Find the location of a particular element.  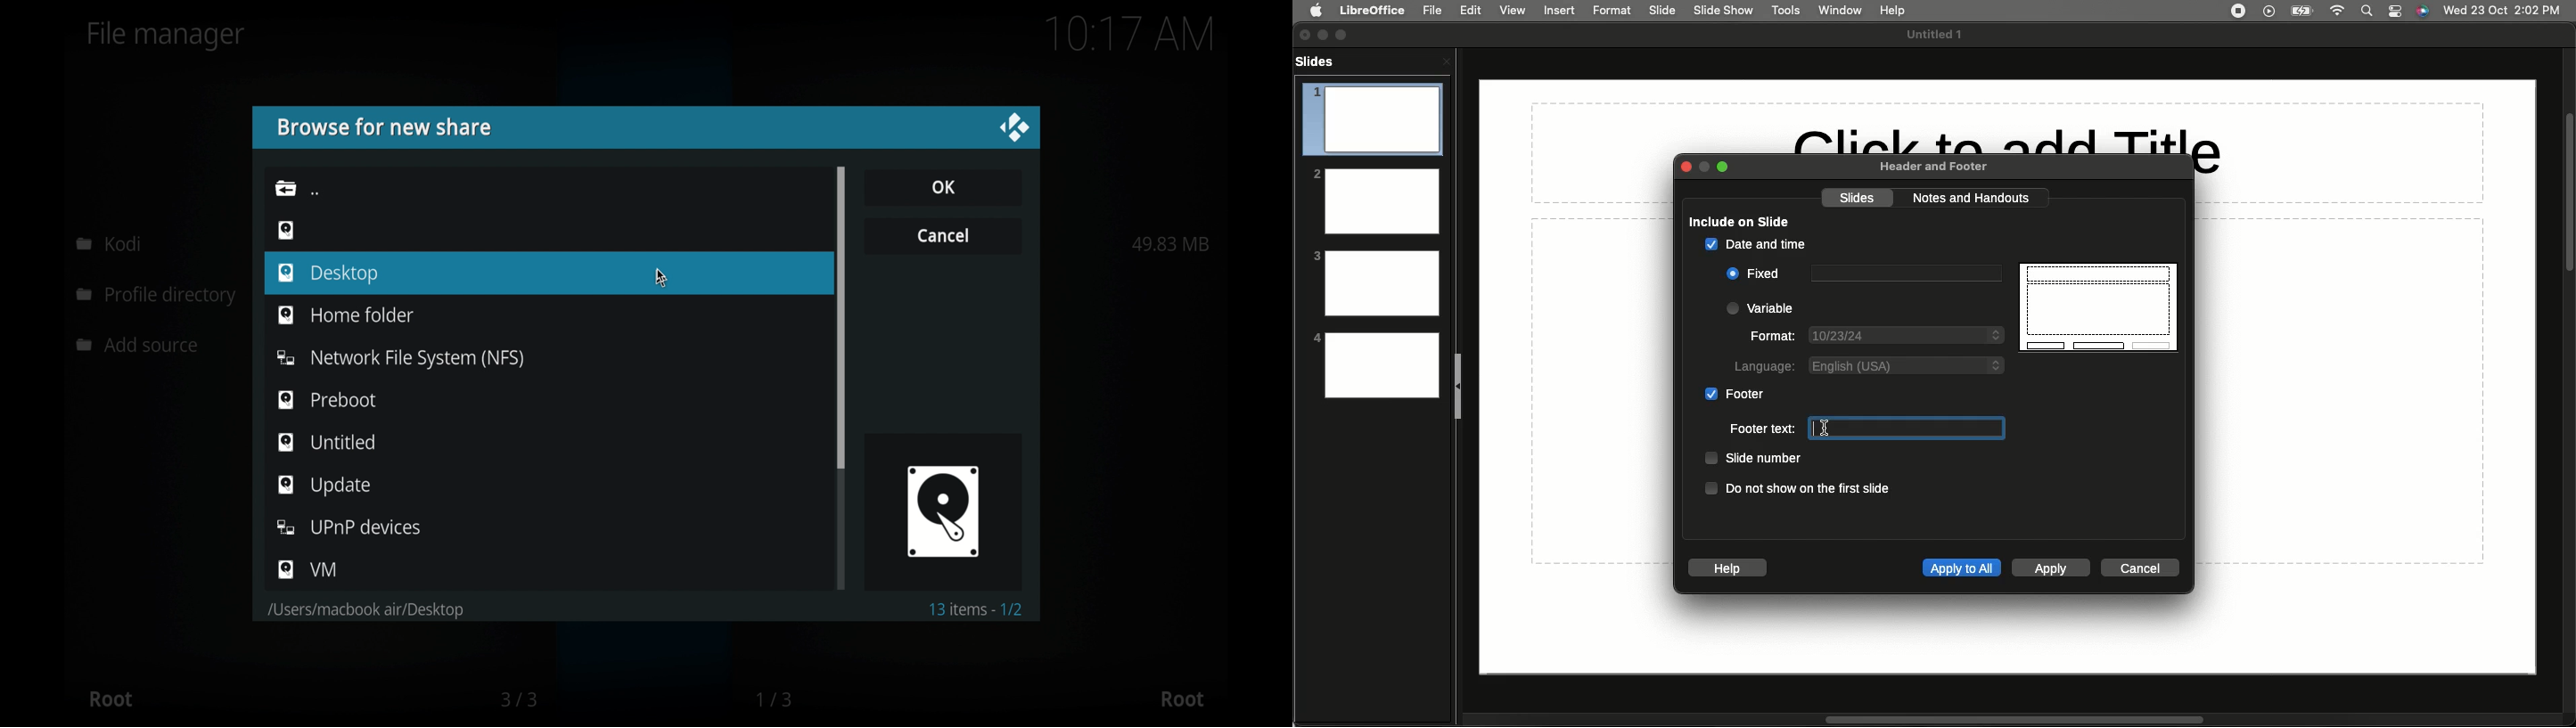

Slide is located at coordinates (1663, 11).